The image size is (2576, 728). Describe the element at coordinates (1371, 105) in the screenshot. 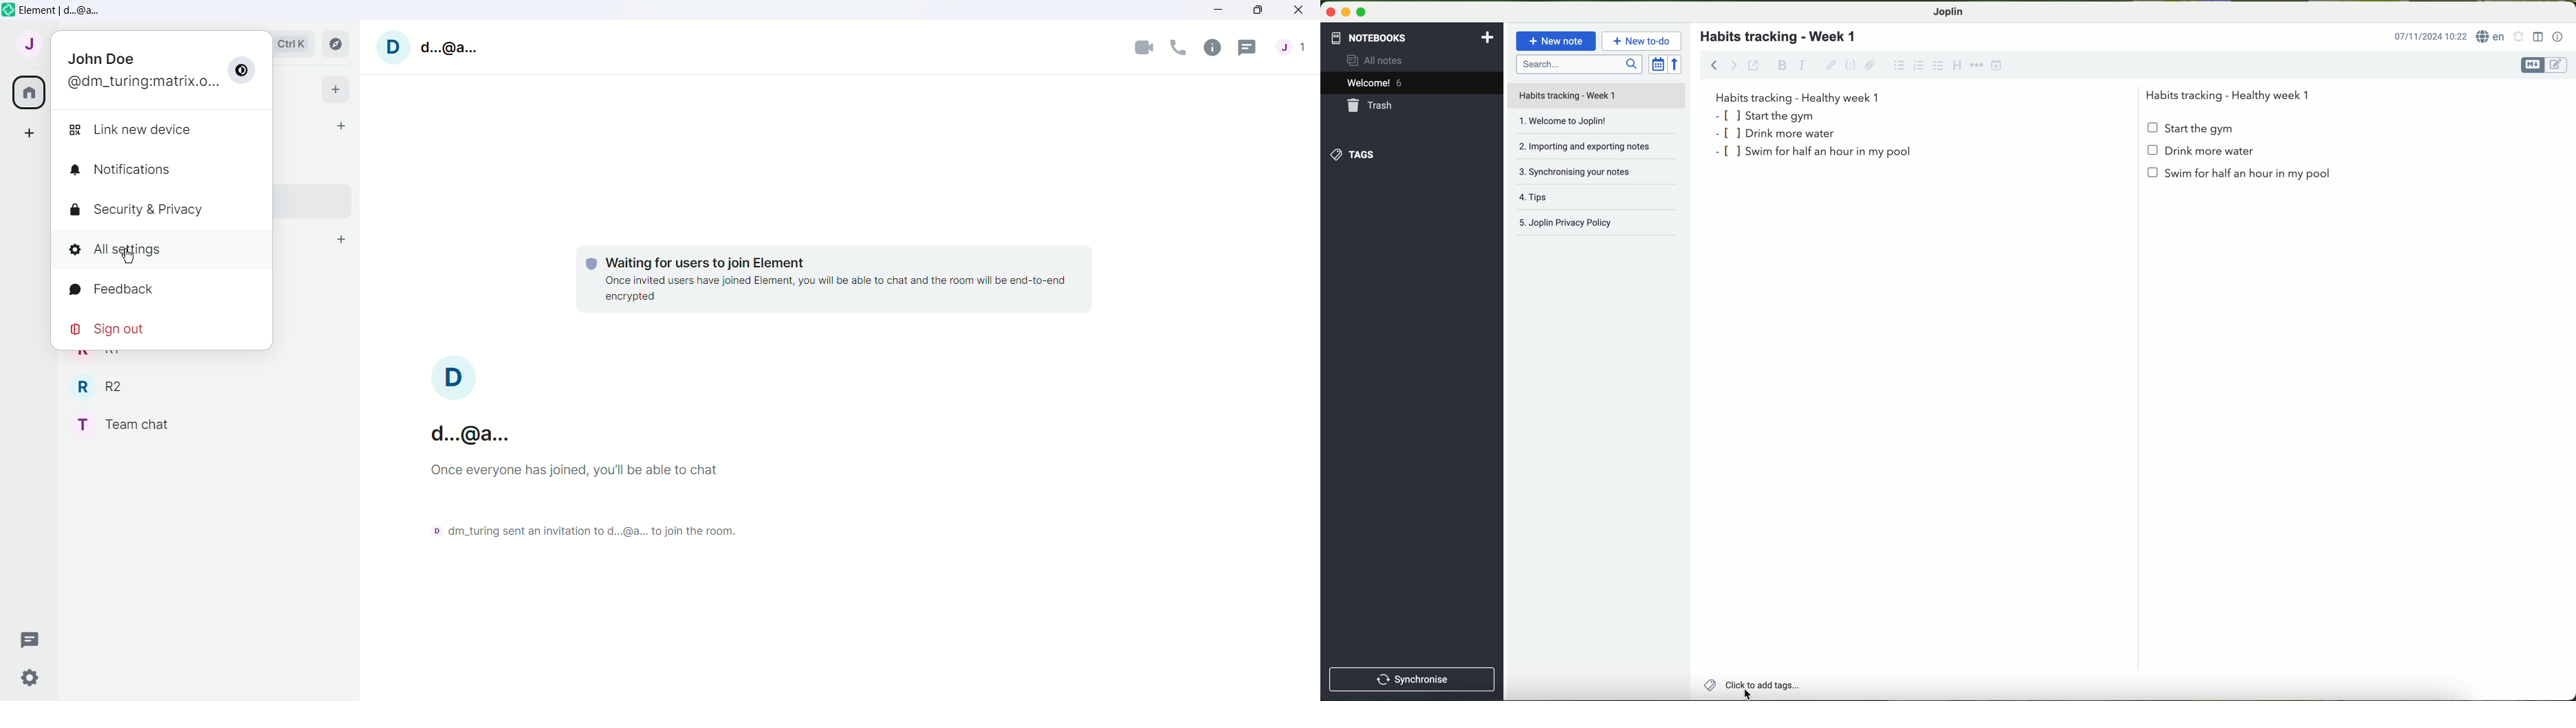

I see `trash` at that location.